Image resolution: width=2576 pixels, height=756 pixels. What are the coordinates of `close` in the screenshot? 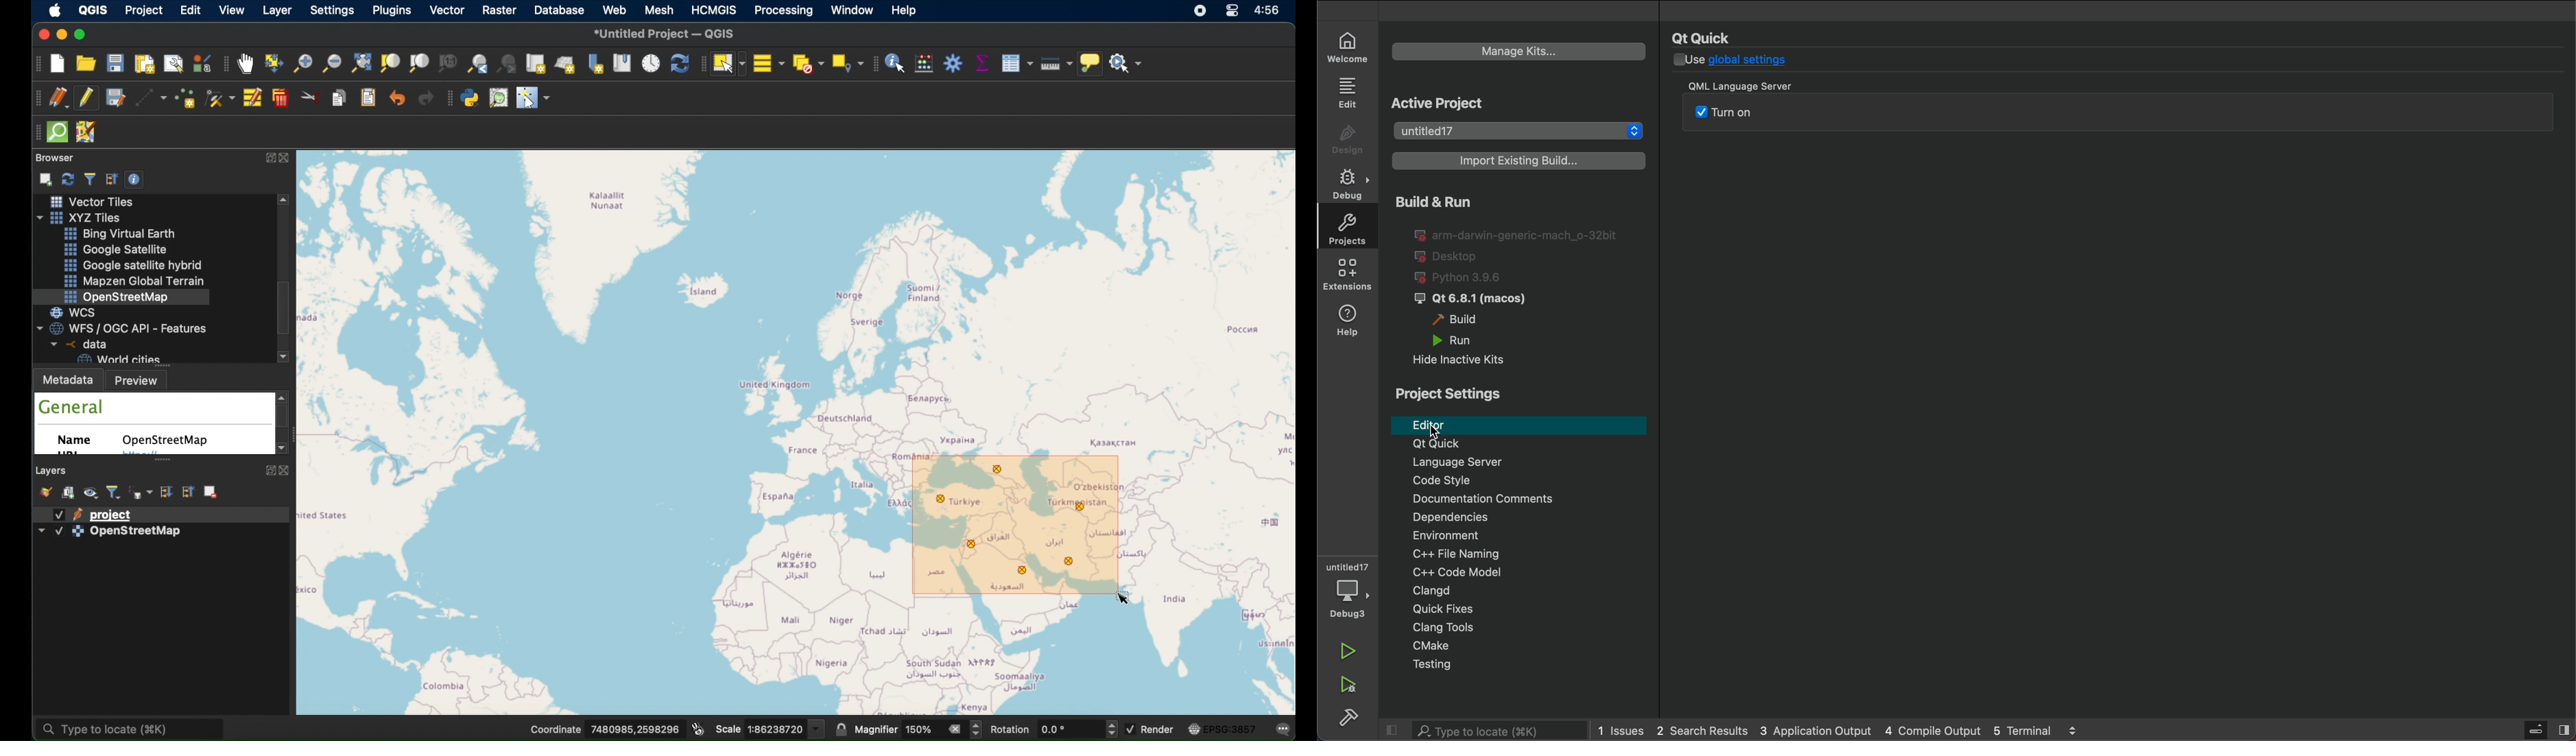 It's located at (40, 34).